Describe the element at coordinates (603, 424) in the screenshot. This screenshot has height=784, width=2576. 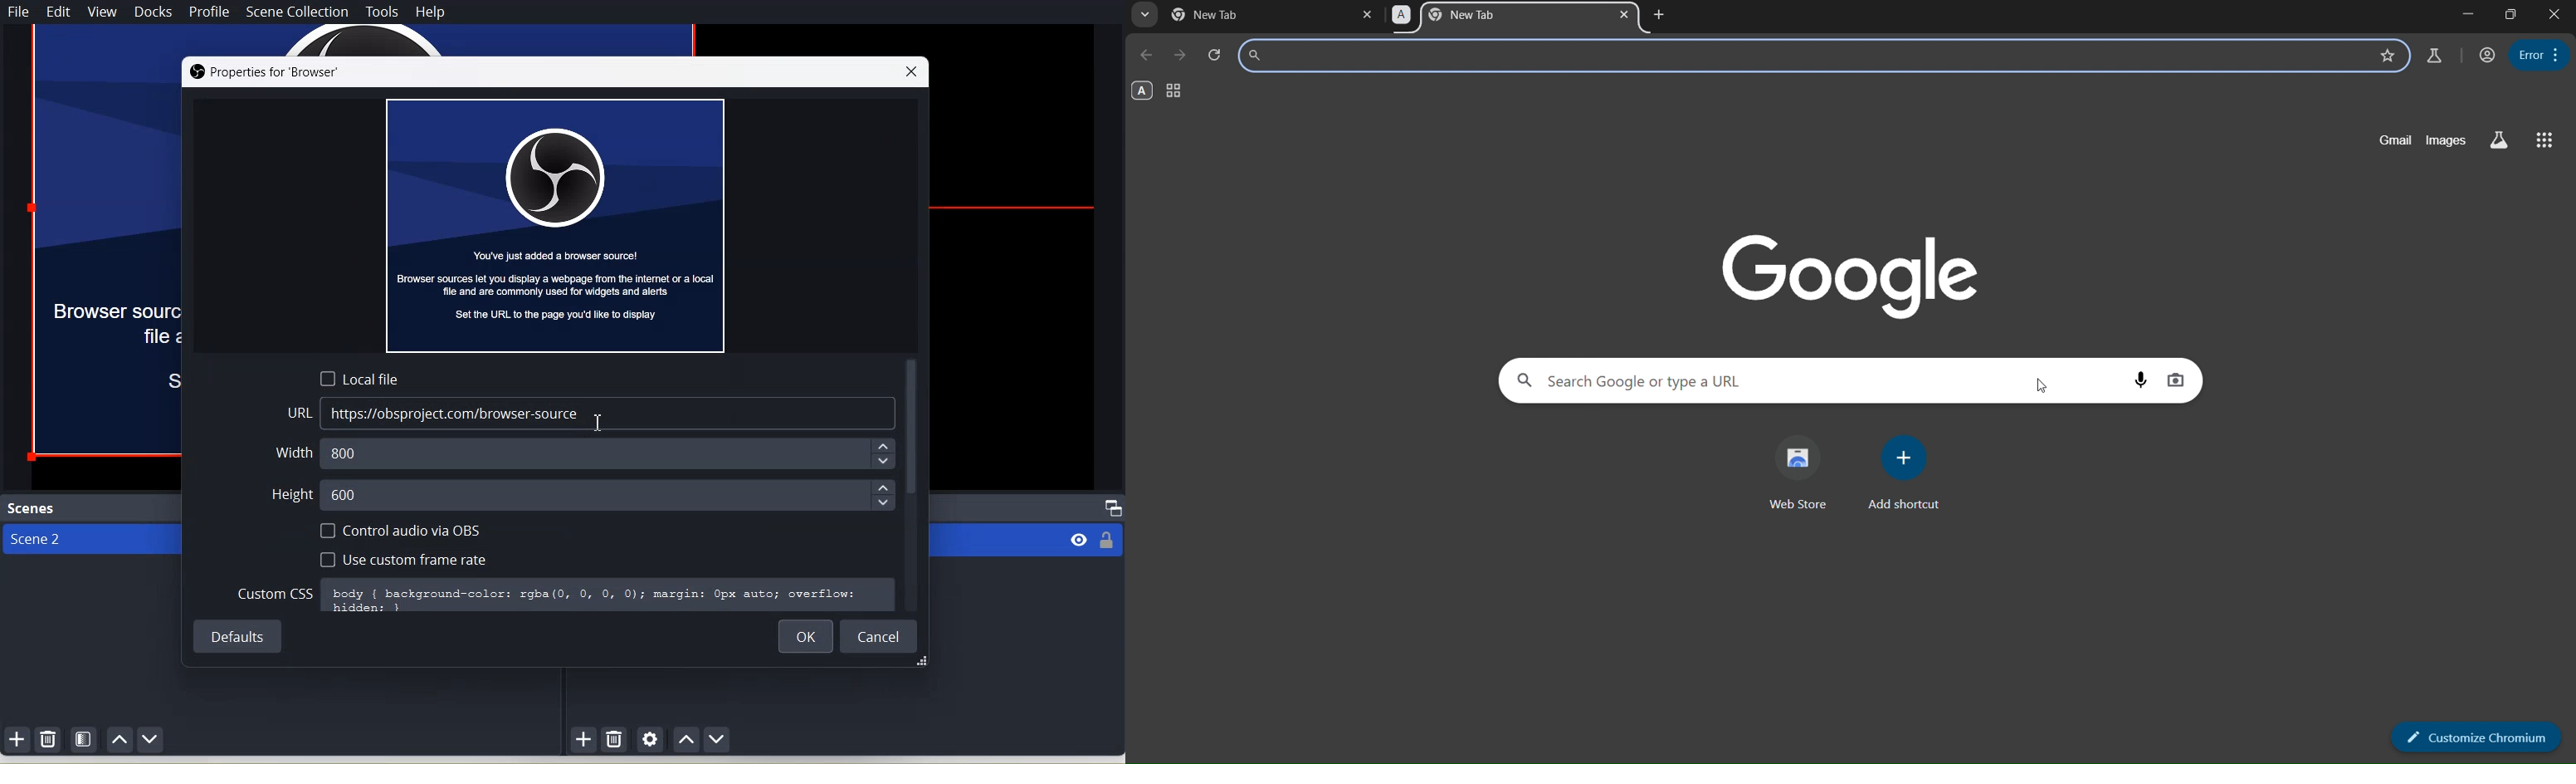
I see `cursor` at that location.